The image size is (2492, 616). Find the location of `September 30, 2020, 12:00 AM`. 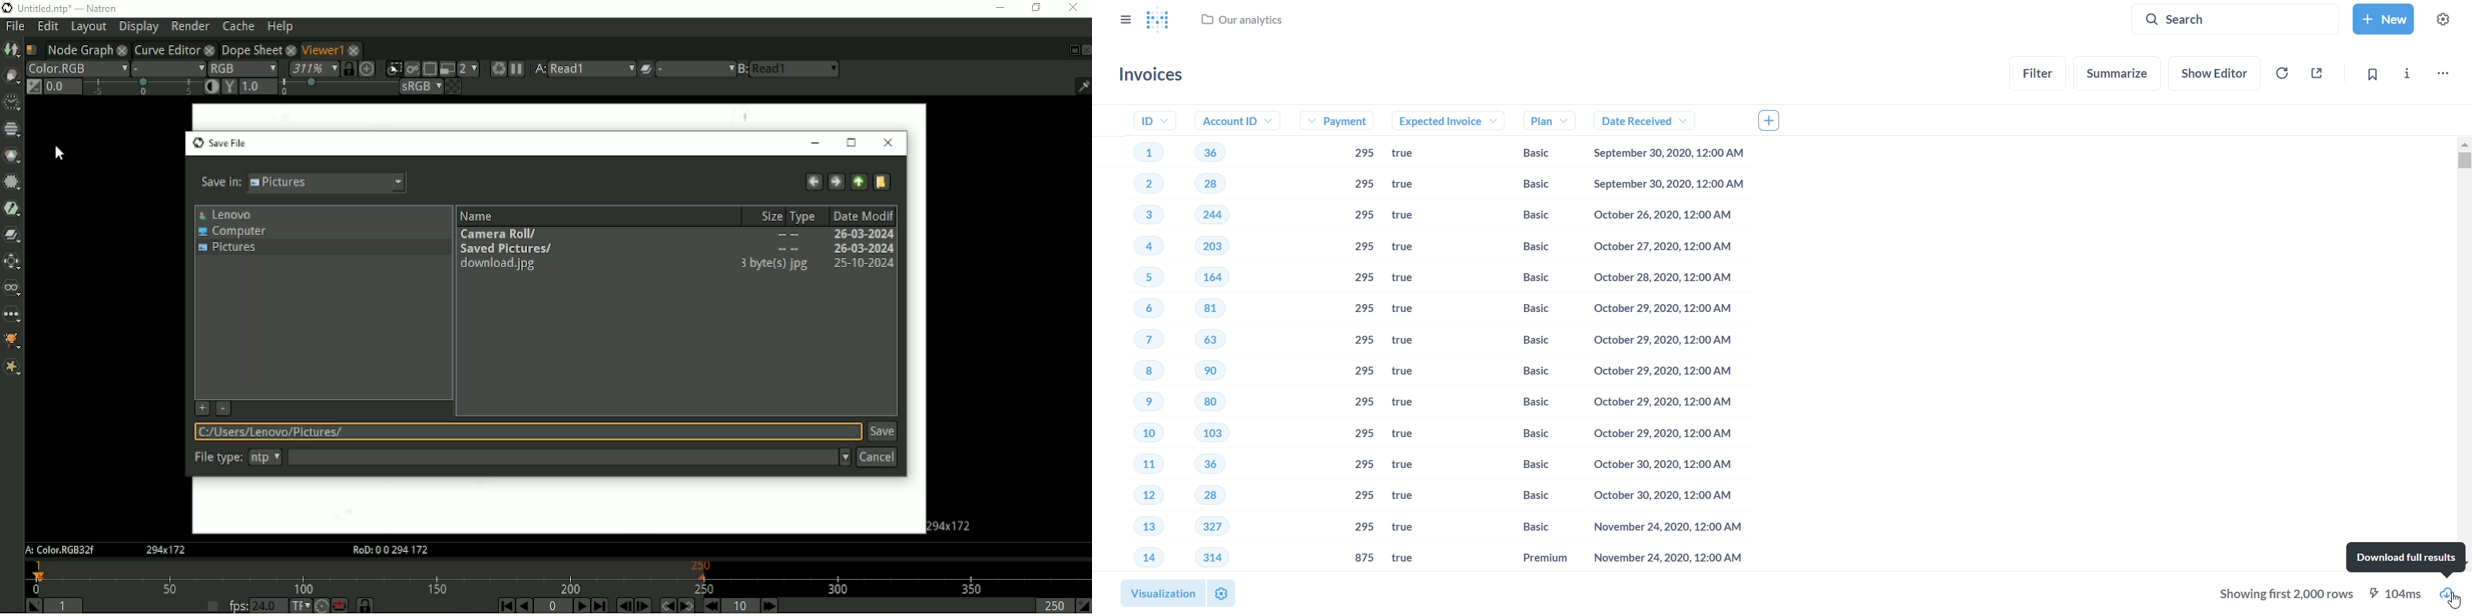

September 30, 2020, 12:00 AM is located at coordinates (1673, 154).